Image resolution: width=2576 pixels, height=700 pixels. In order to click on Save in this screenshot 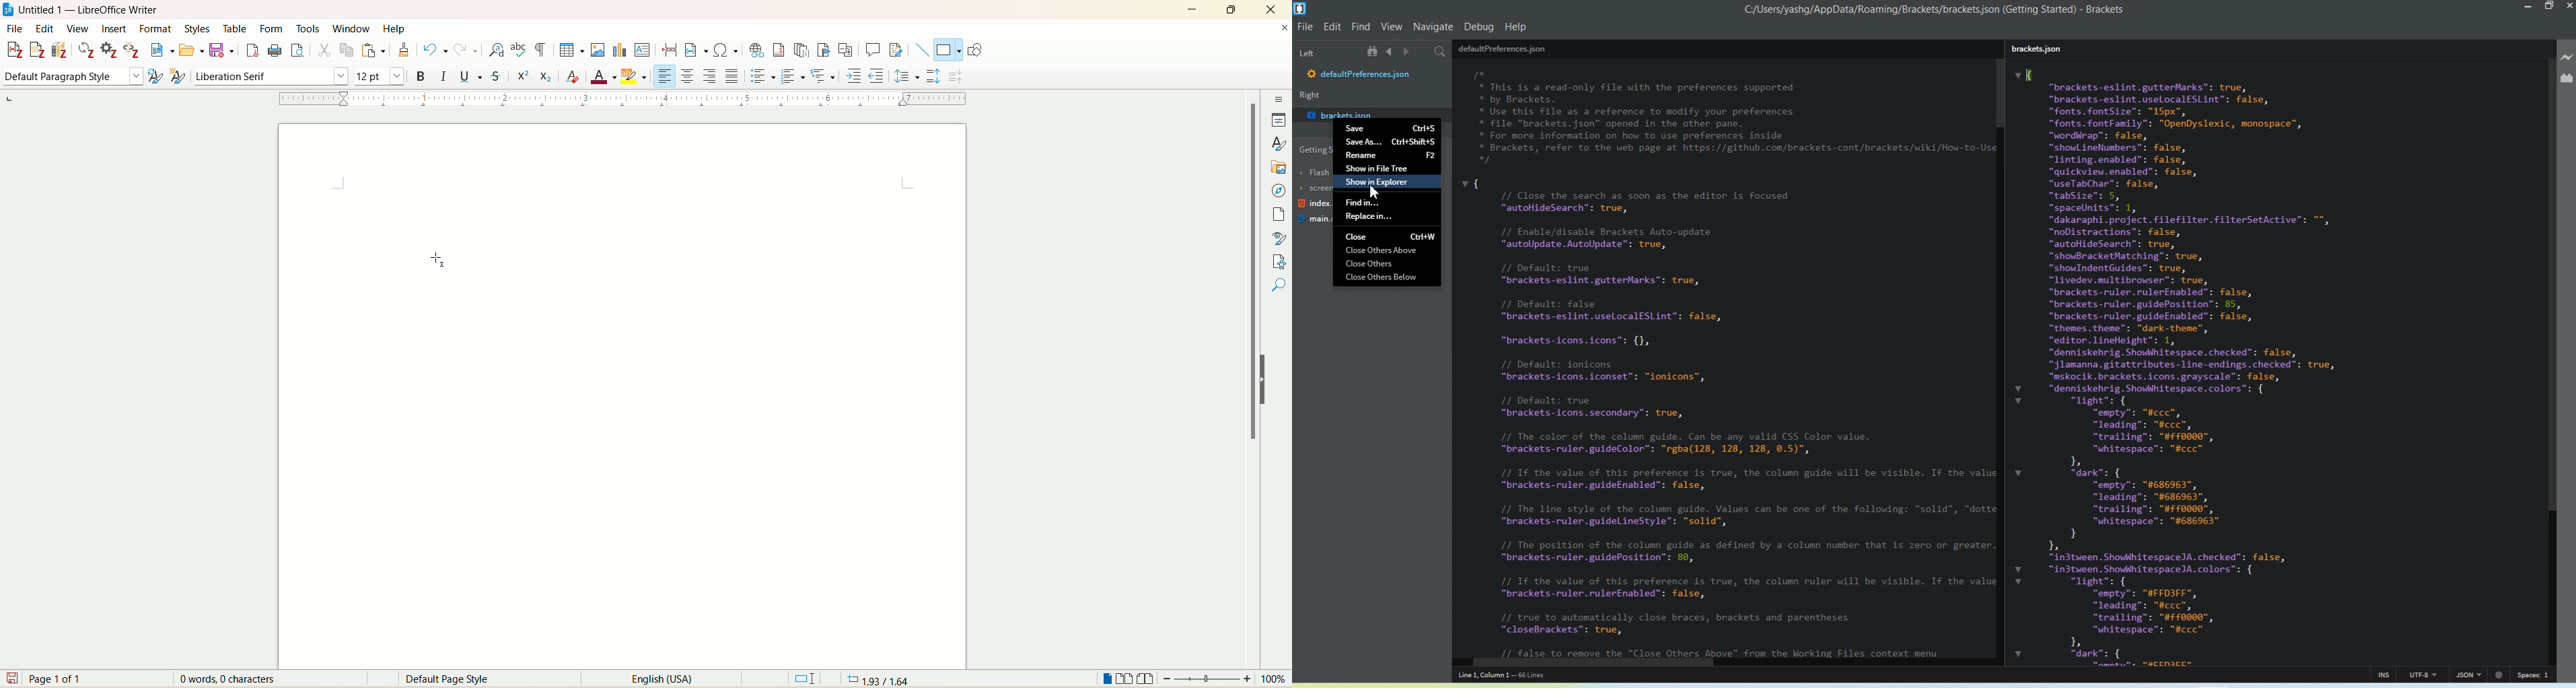, I will do `click(1386, 126)`.